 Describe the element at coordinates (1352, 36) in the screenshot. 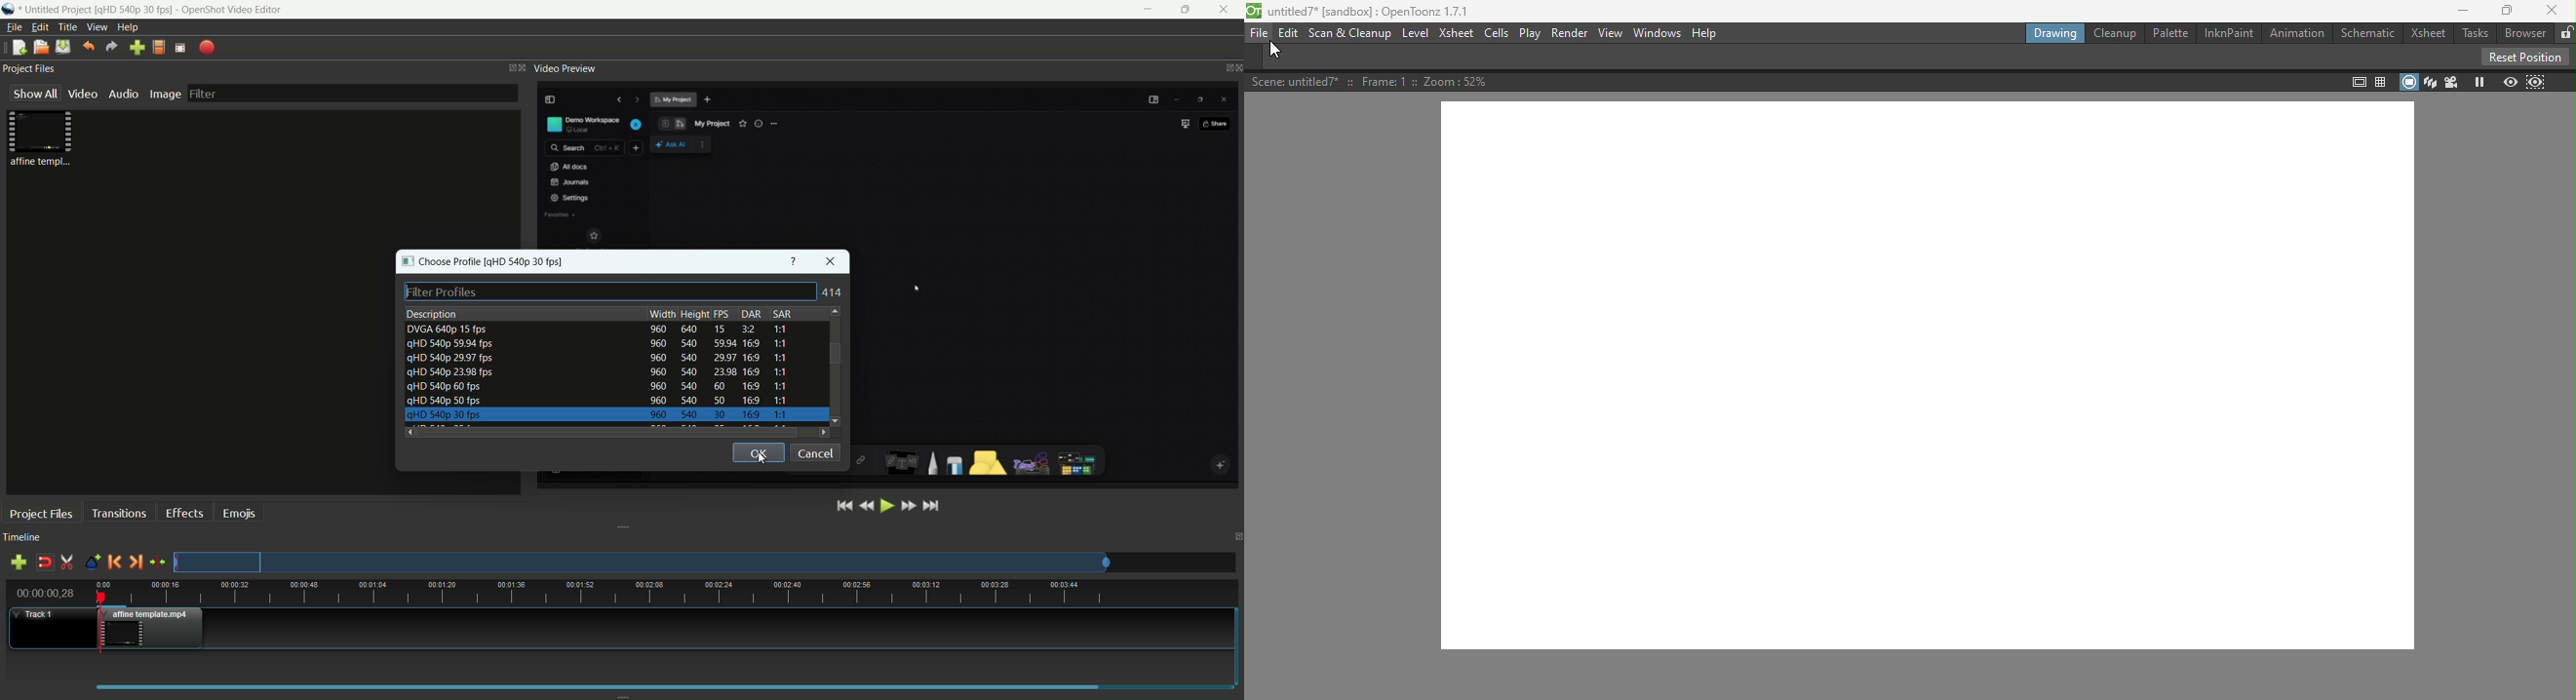

I see `Scan & Cleanup` at that location.